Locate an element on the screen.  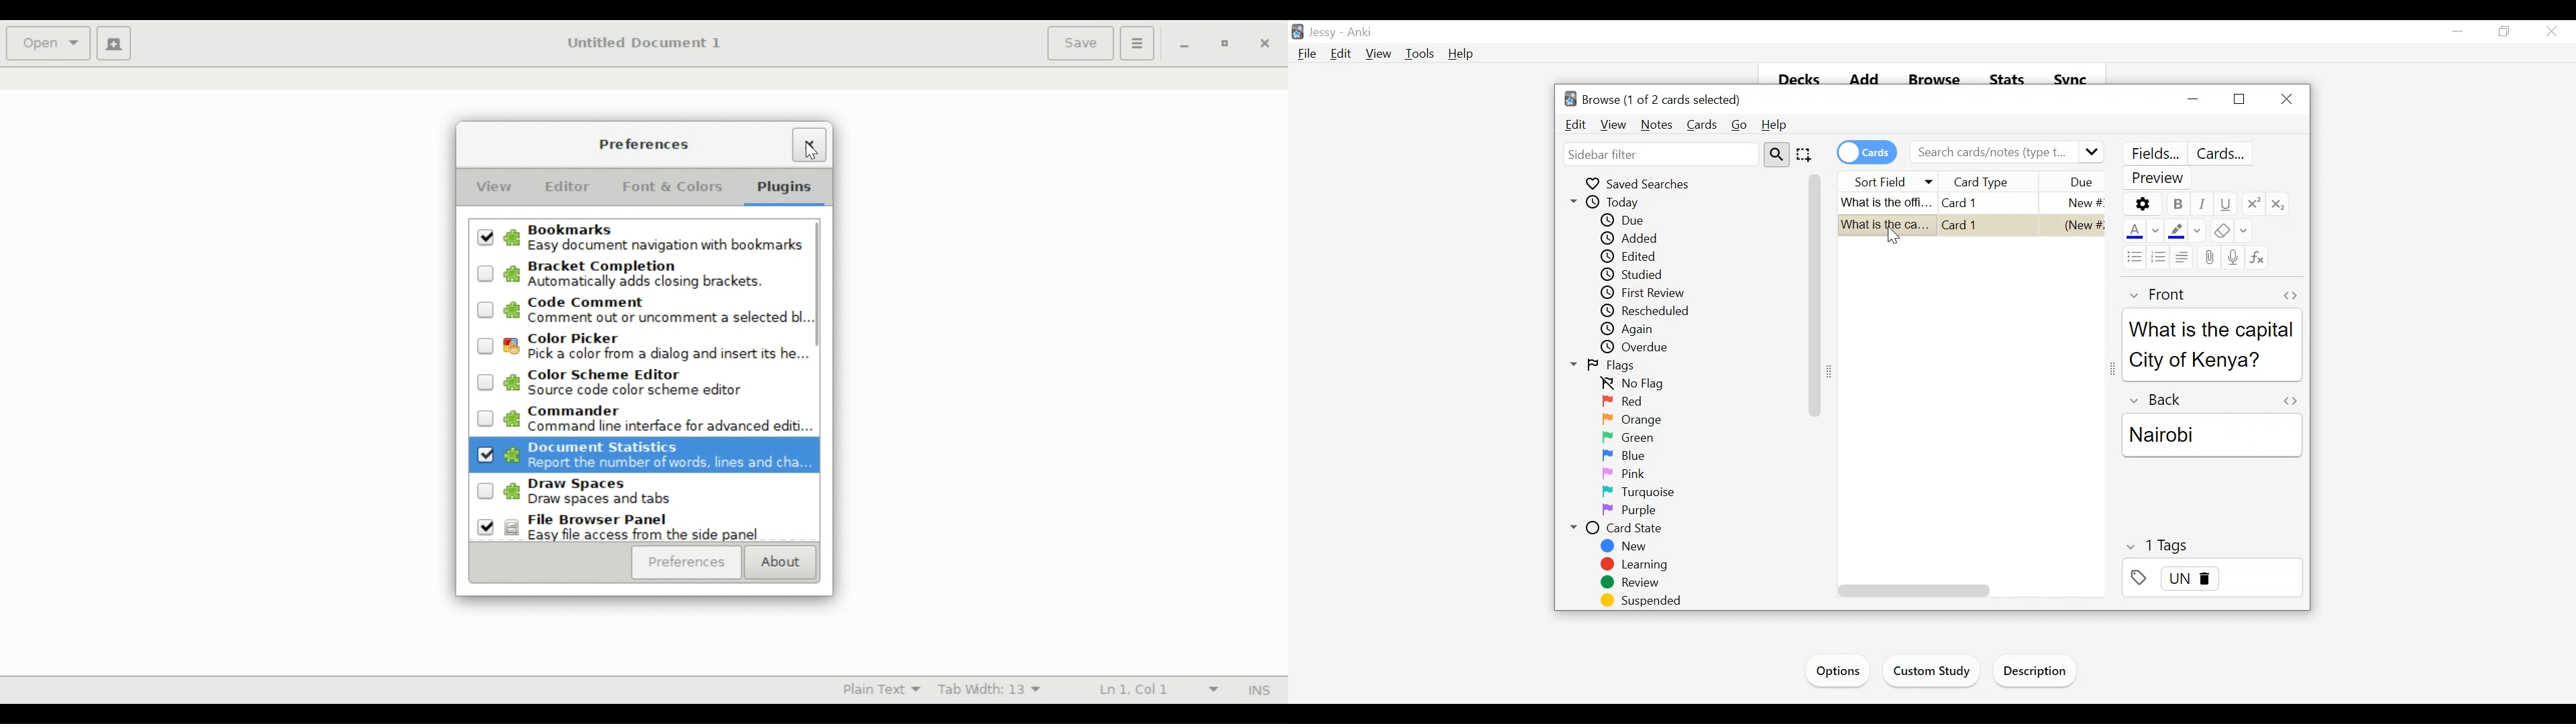
No Flags is located at coordinates (1638, 385).